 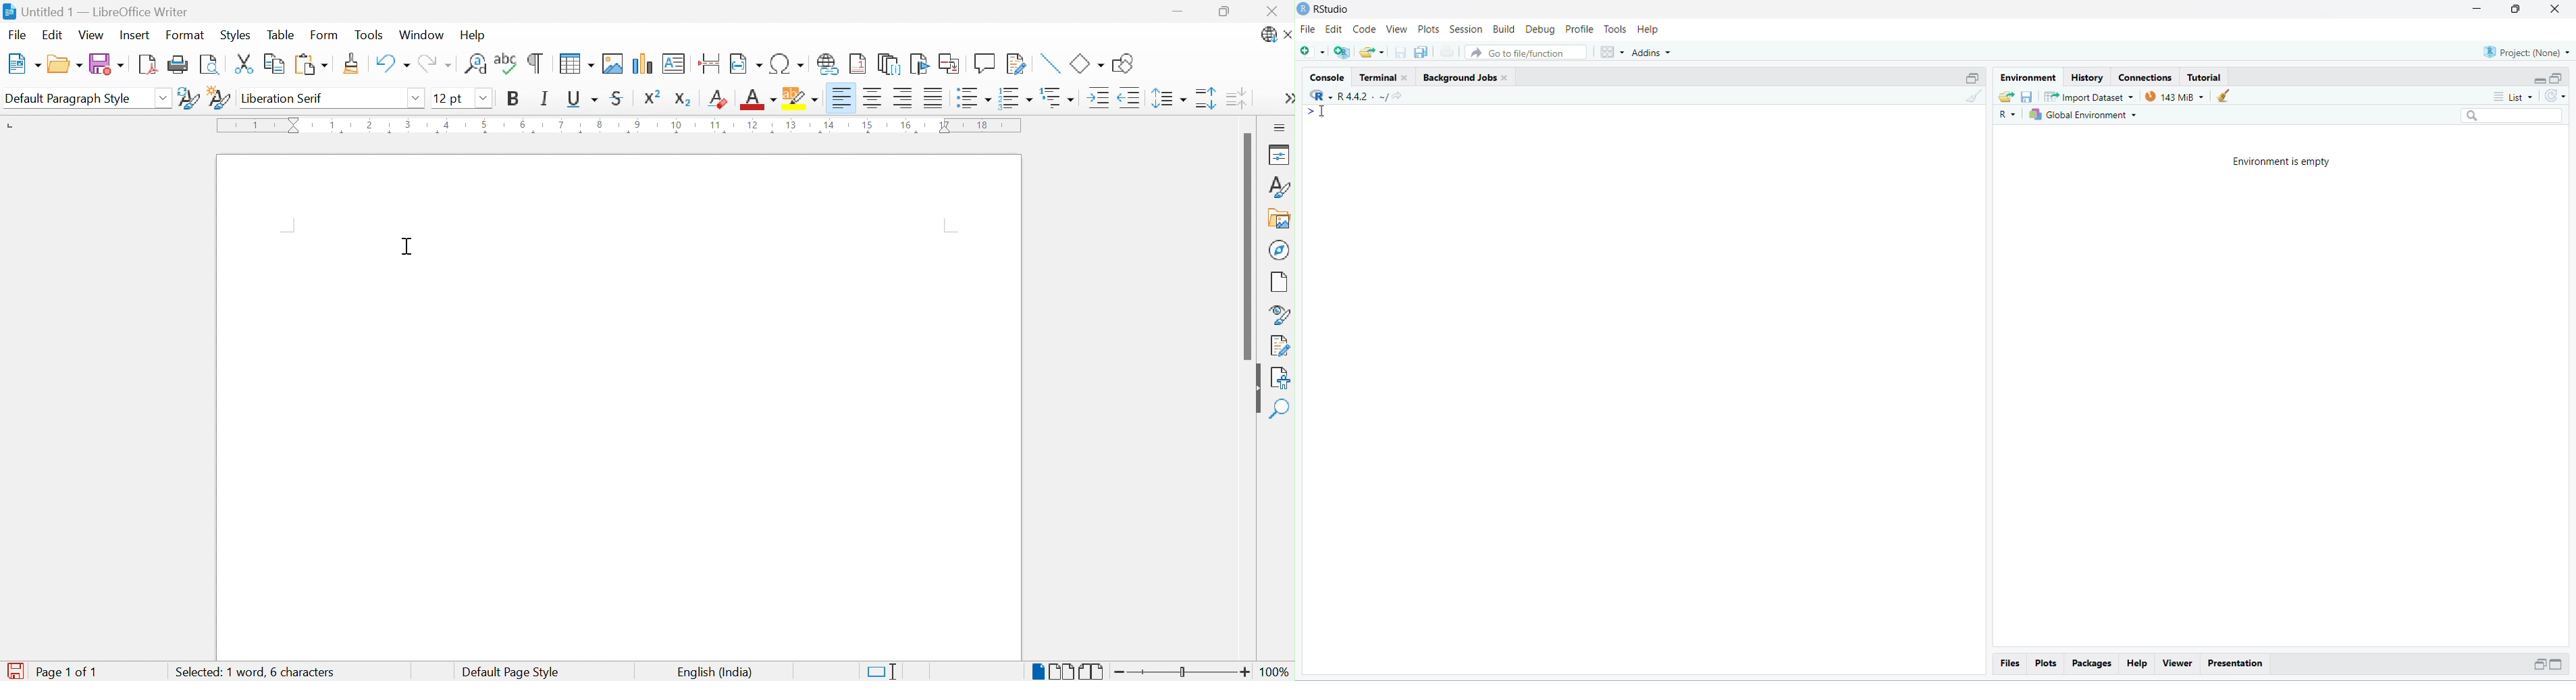 I want to click on open in separate window, so click(x=2558, y=78).